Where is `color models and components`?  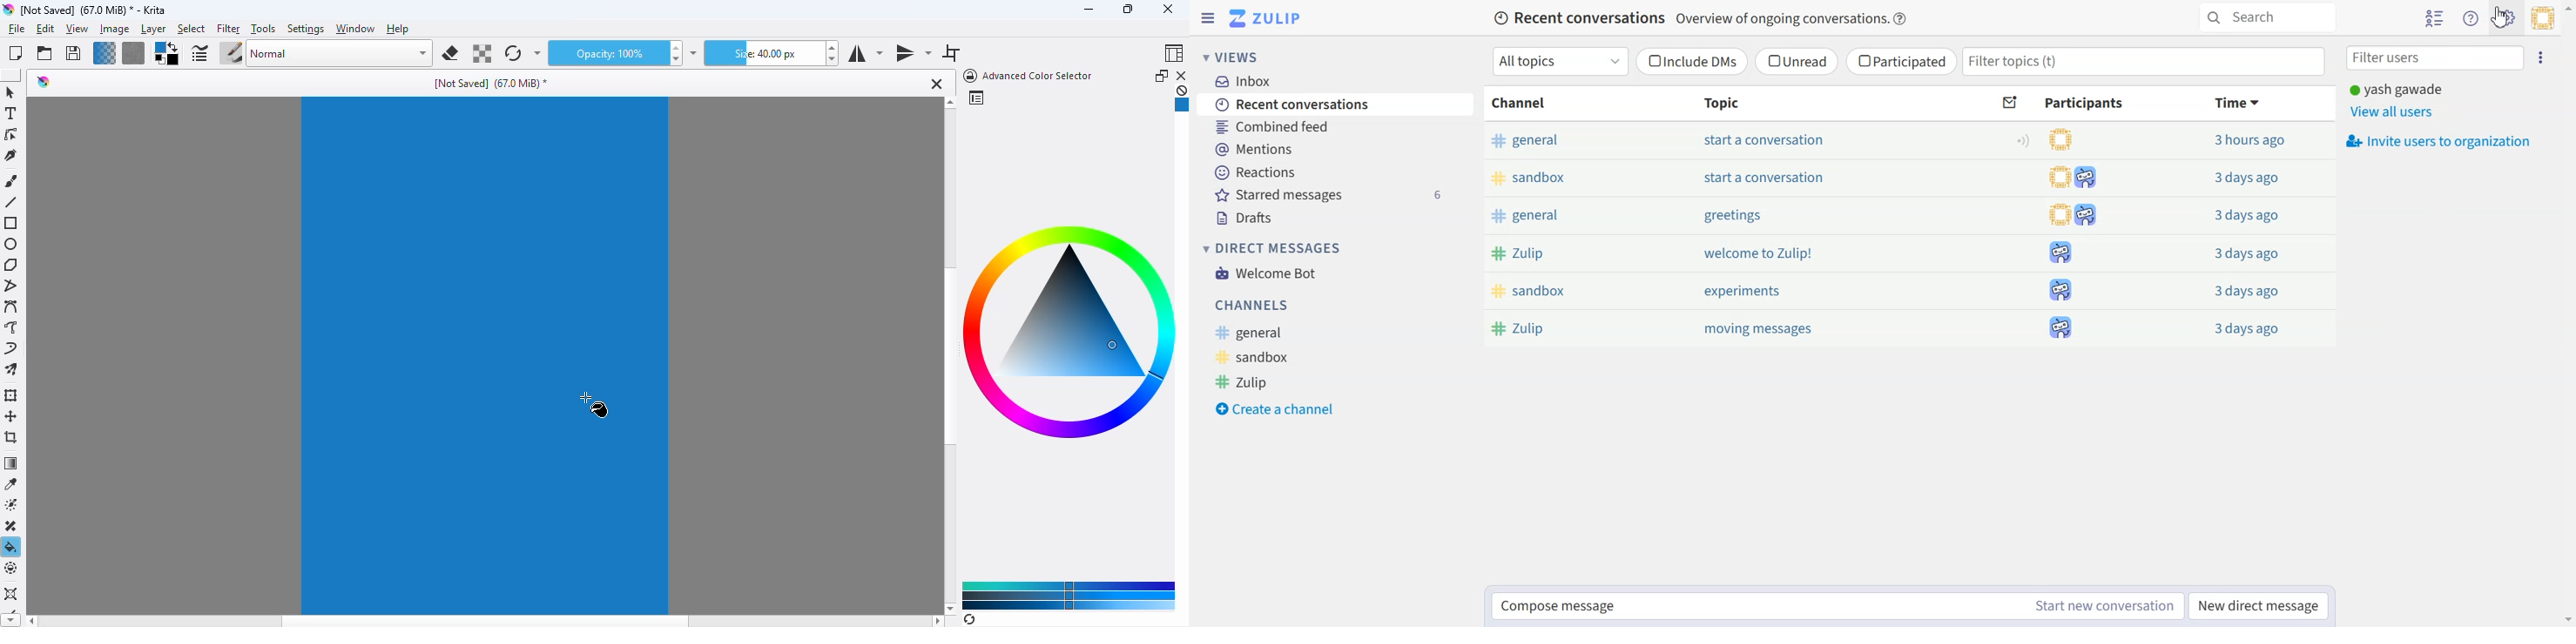
color models and components is located at coordinates (1069, 595).